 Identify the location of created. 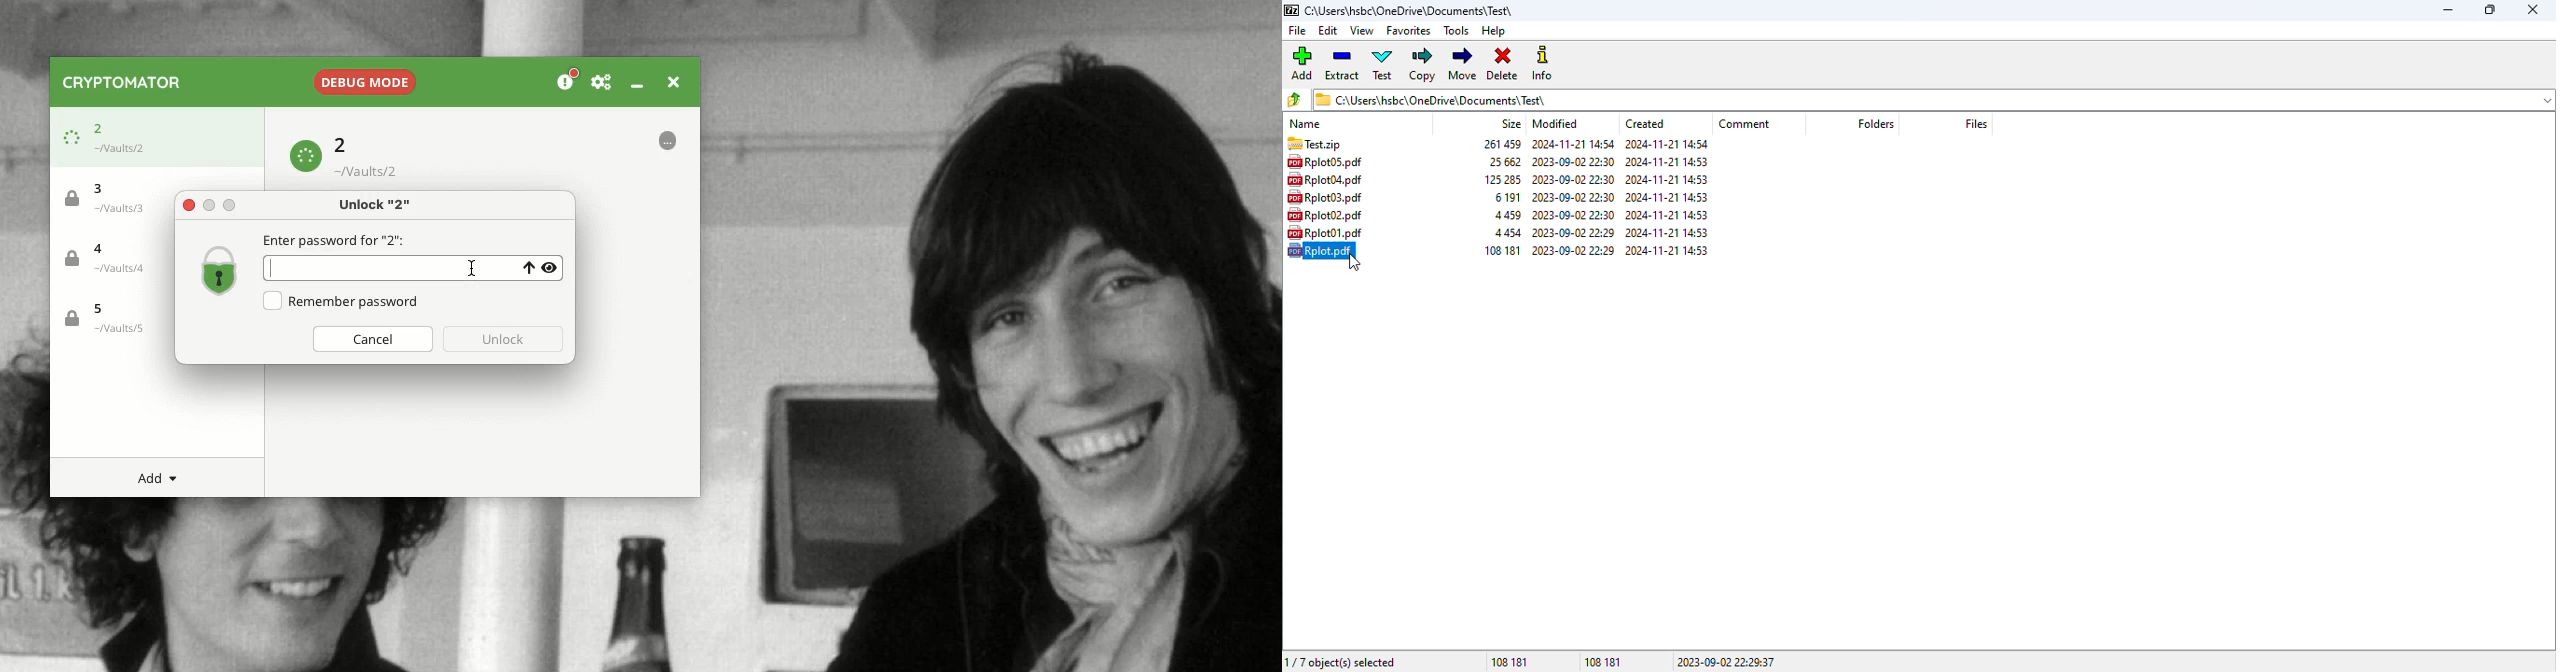
(1648, 123).